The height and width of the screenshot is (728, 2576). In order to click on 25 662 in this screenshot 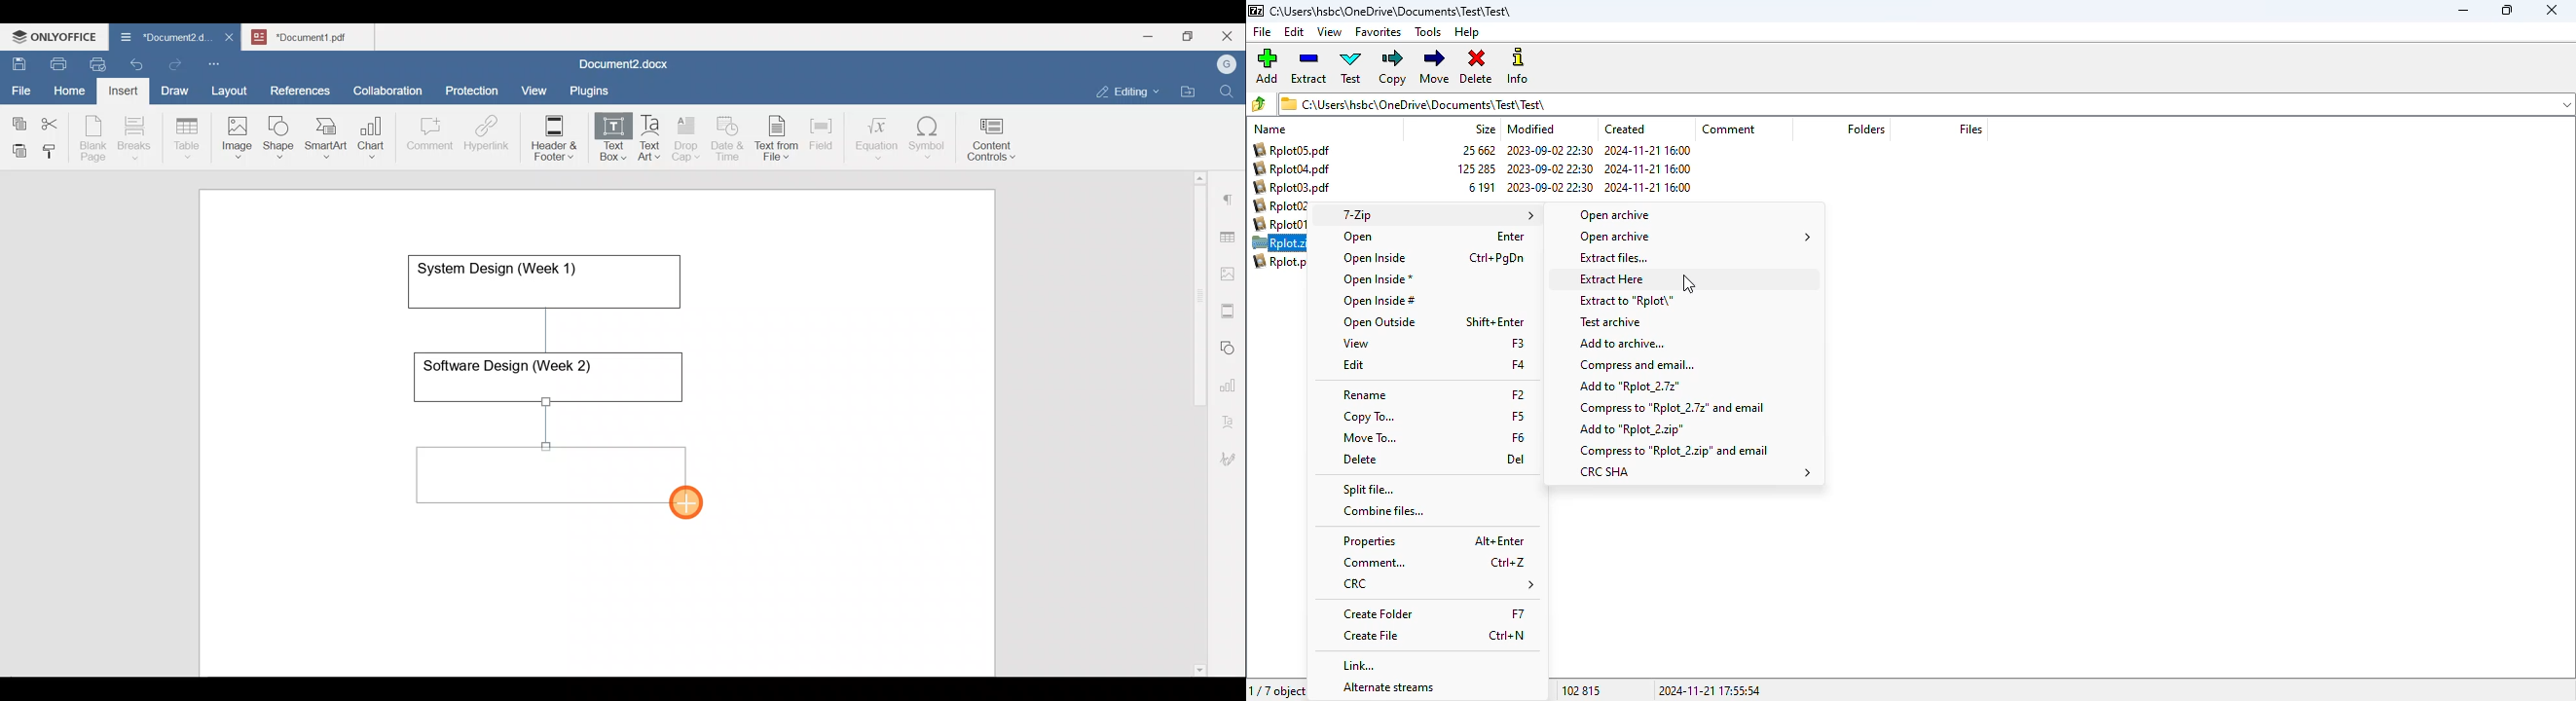, I will do `click(1481, 151)`.